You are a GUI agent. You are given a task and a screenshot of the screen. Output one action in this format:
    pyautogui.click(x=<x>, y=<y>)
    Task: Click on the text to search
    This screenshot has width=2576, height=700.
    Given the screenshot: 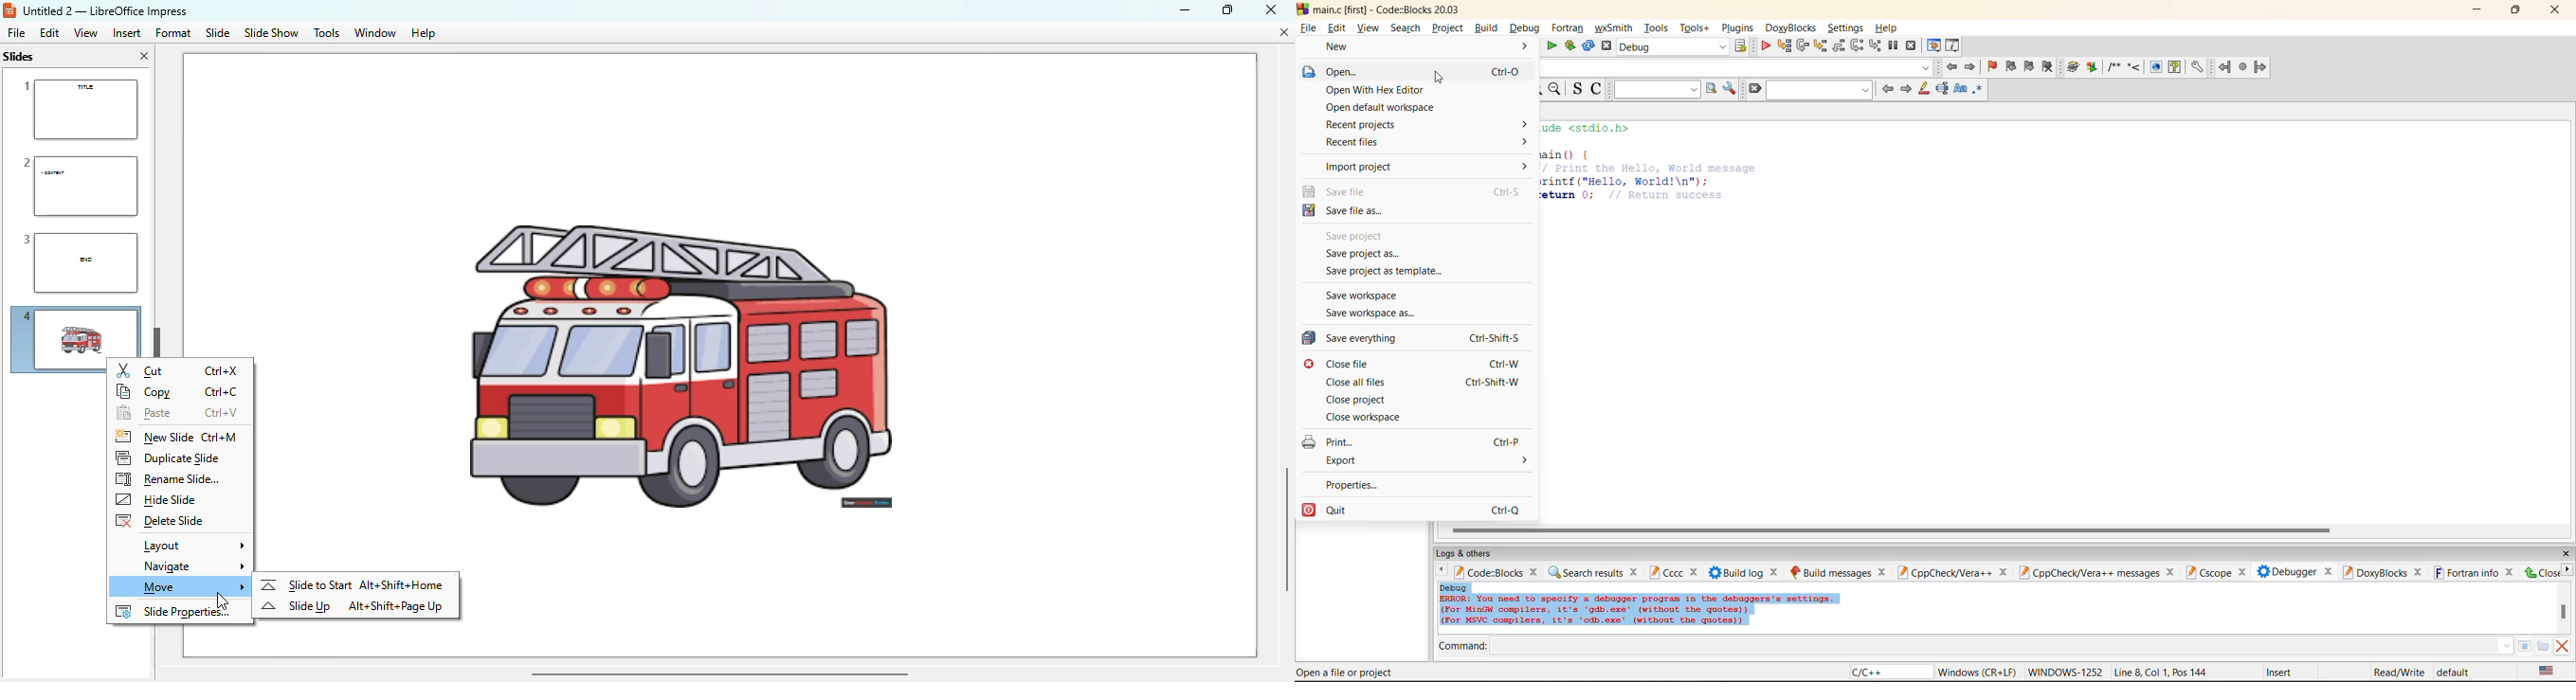 What is the action you would take?
    pyautogui.click(x=1655, y=89)
    